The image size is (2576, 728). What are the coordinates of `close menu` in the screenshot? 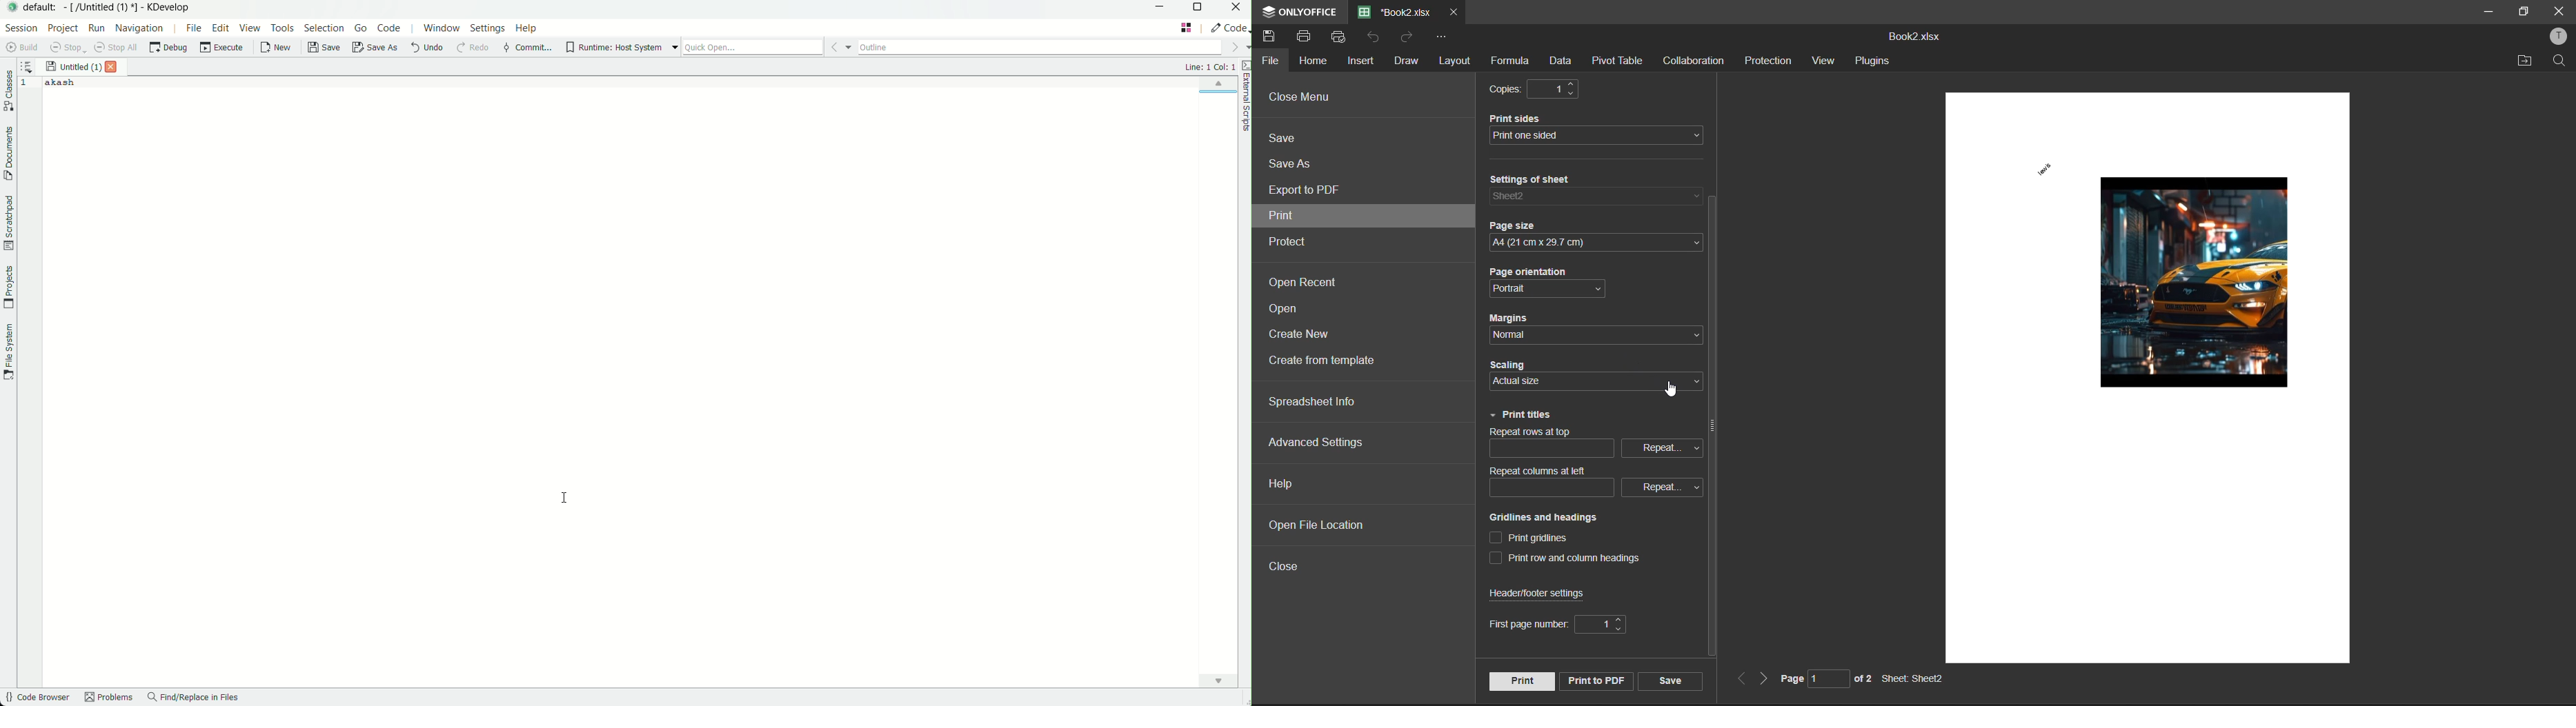 It's located at (1305, 99).